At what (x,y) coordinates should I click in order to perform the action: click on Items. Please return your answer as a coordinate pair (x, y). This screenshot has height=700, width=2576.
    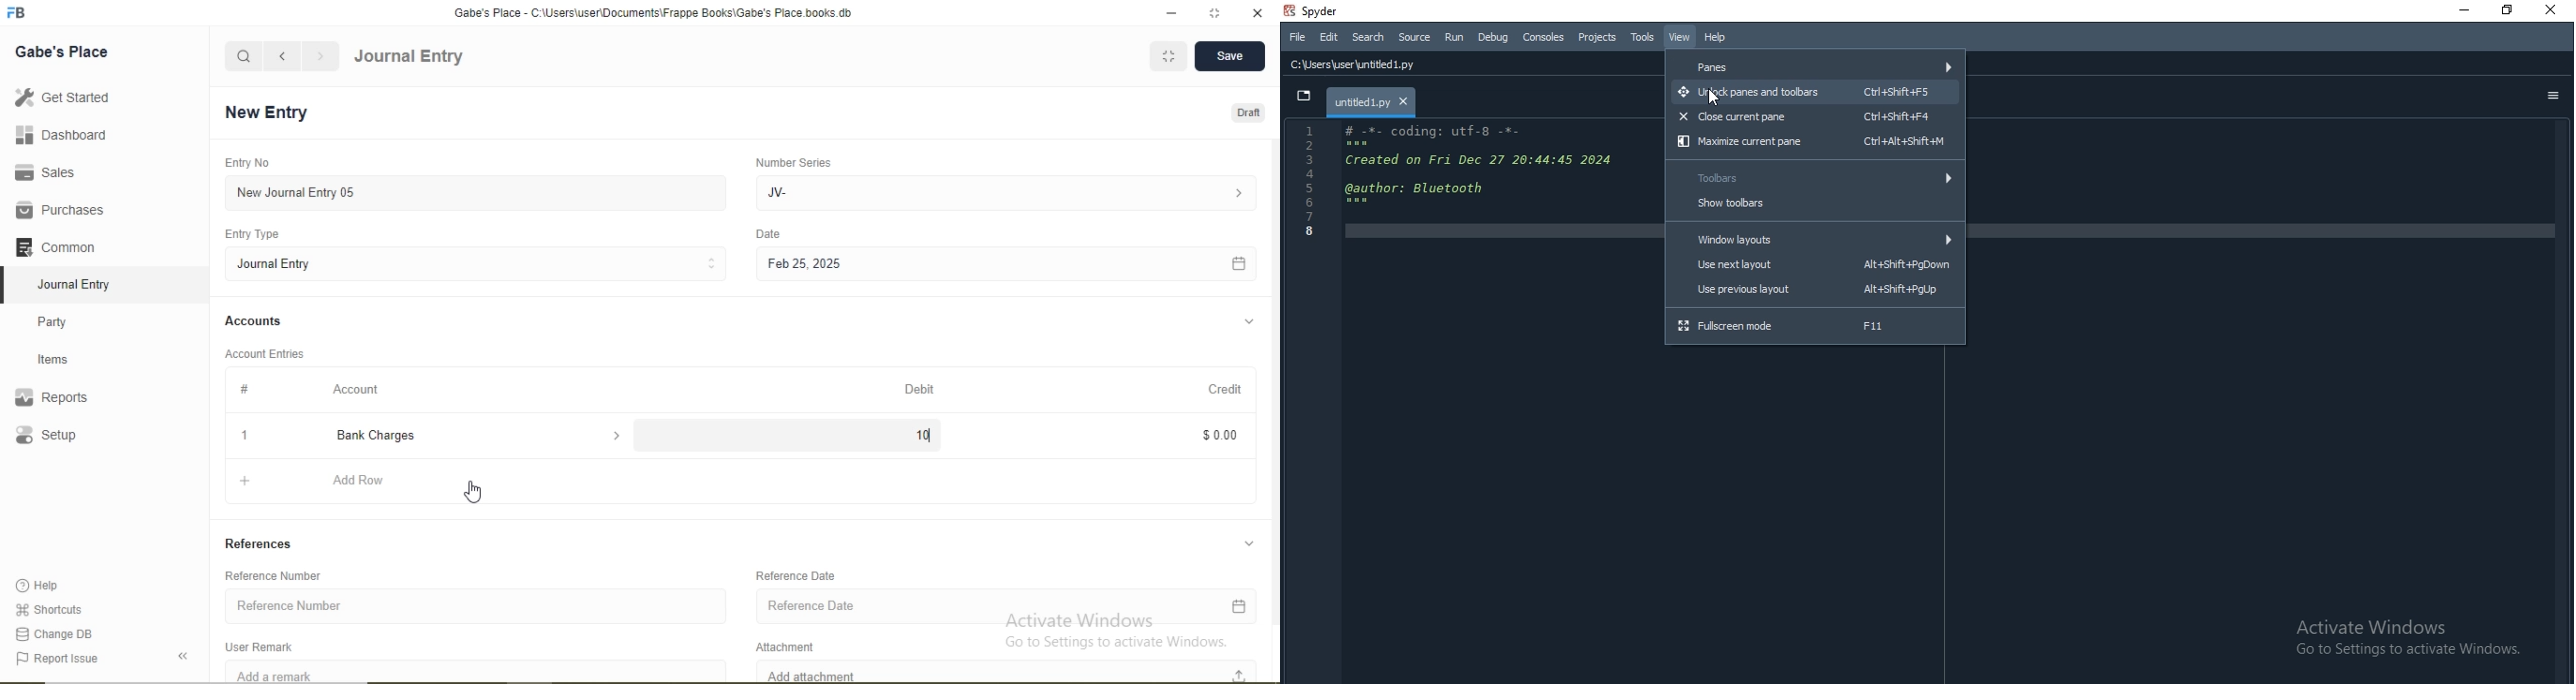
    Looking at the image, I should click on (65, 359).